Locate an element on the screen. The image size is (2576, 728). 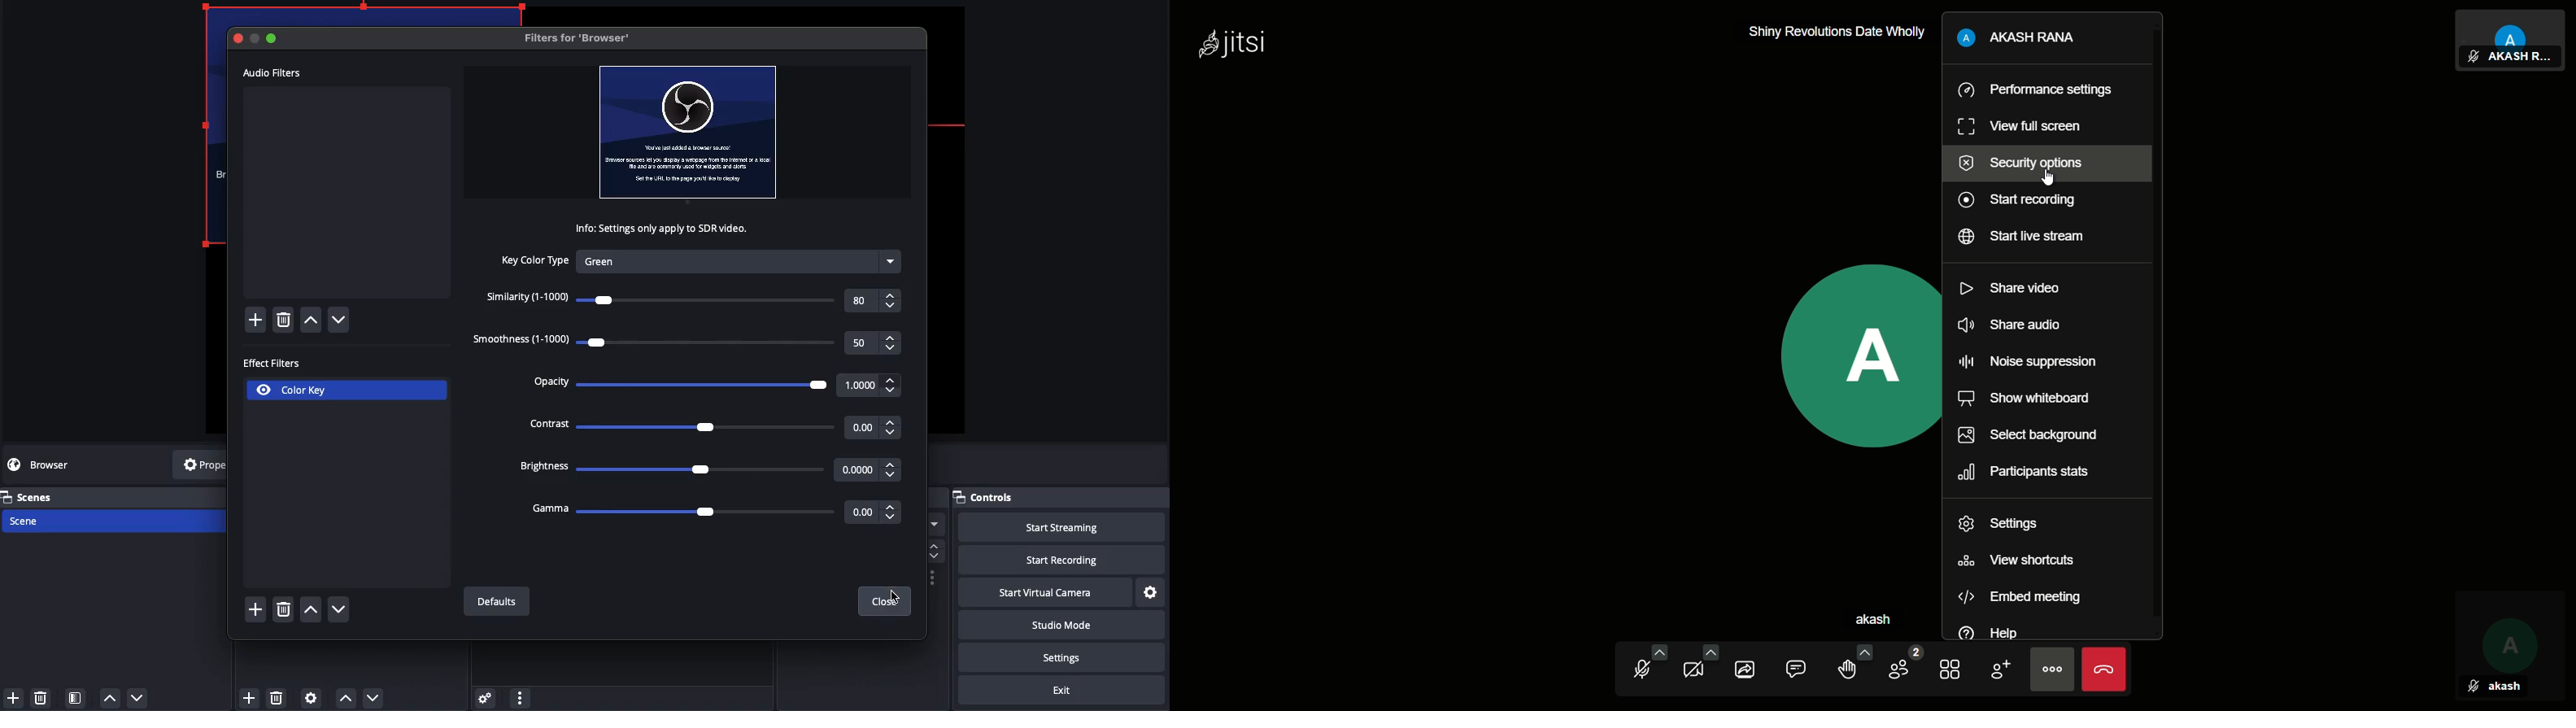
Studio is located at coordinates (1060, 625).